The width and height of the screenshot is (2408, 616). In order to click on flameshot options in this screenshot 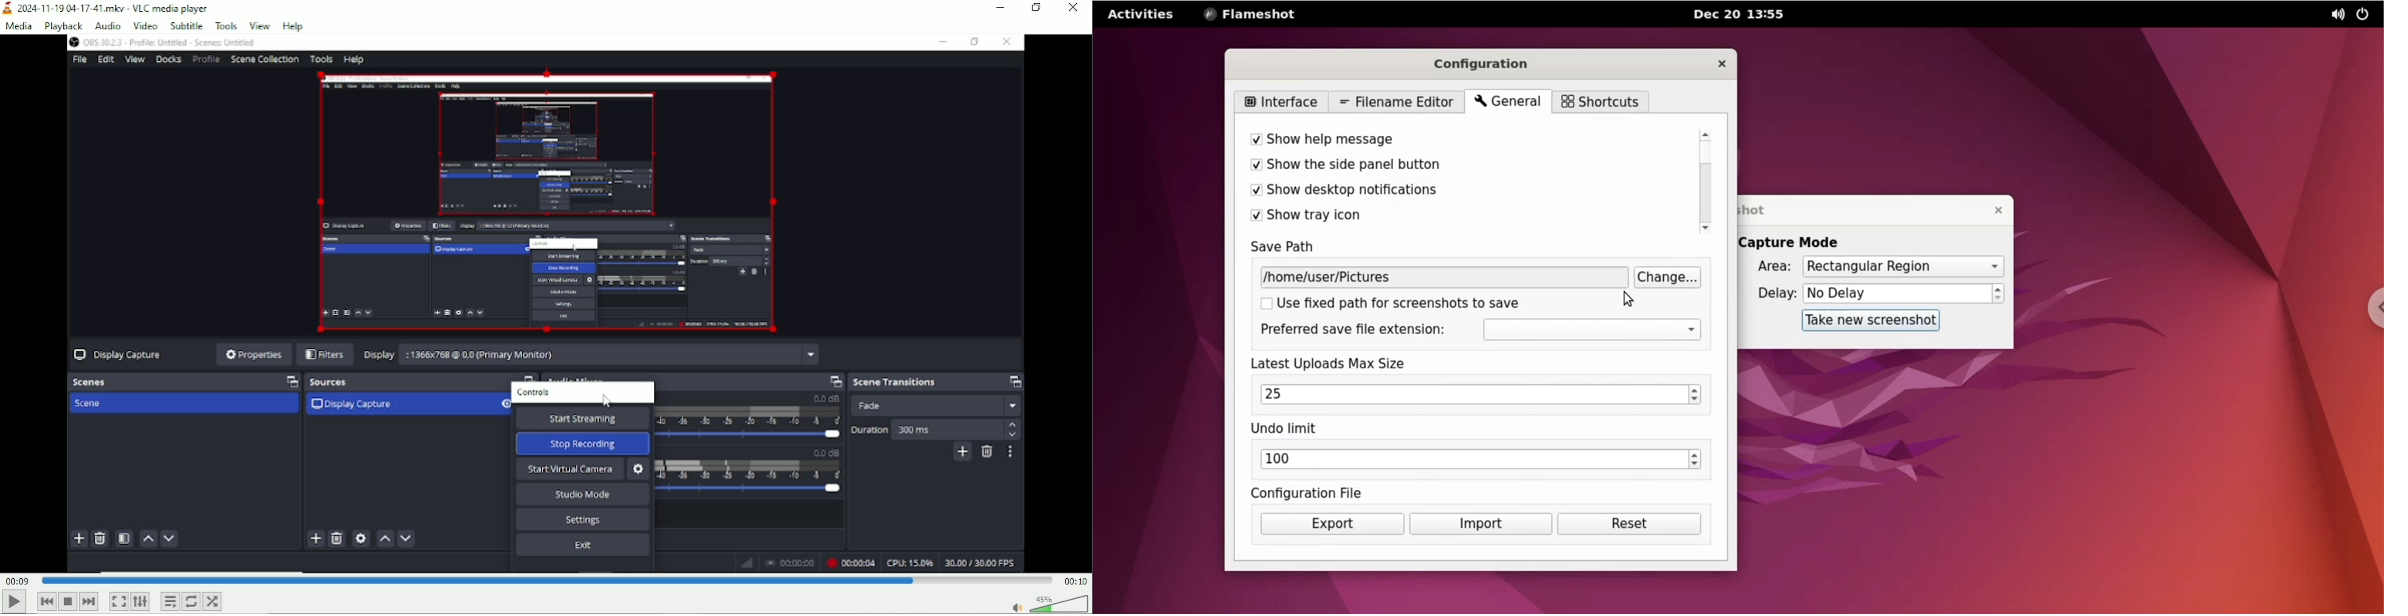, I will do `click(1255, 13)`.